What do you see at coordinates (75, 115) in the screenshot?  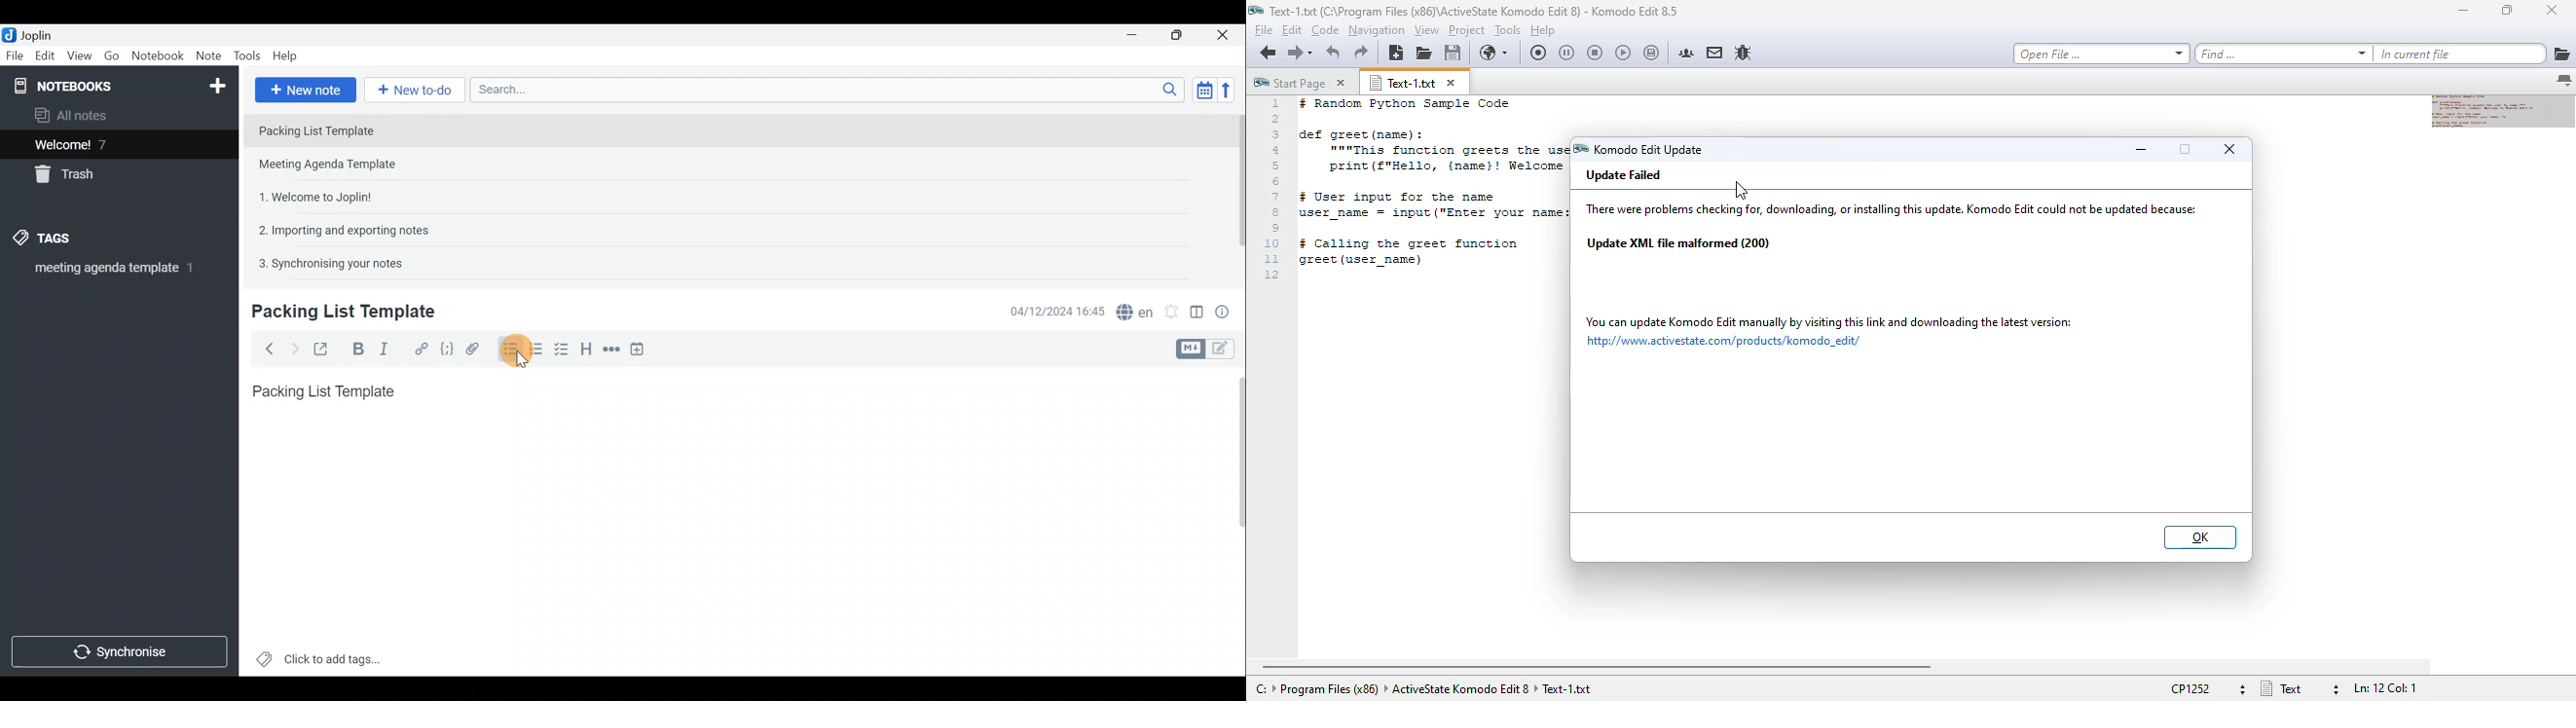 I see `All notes` at bounding box center [75, 115].